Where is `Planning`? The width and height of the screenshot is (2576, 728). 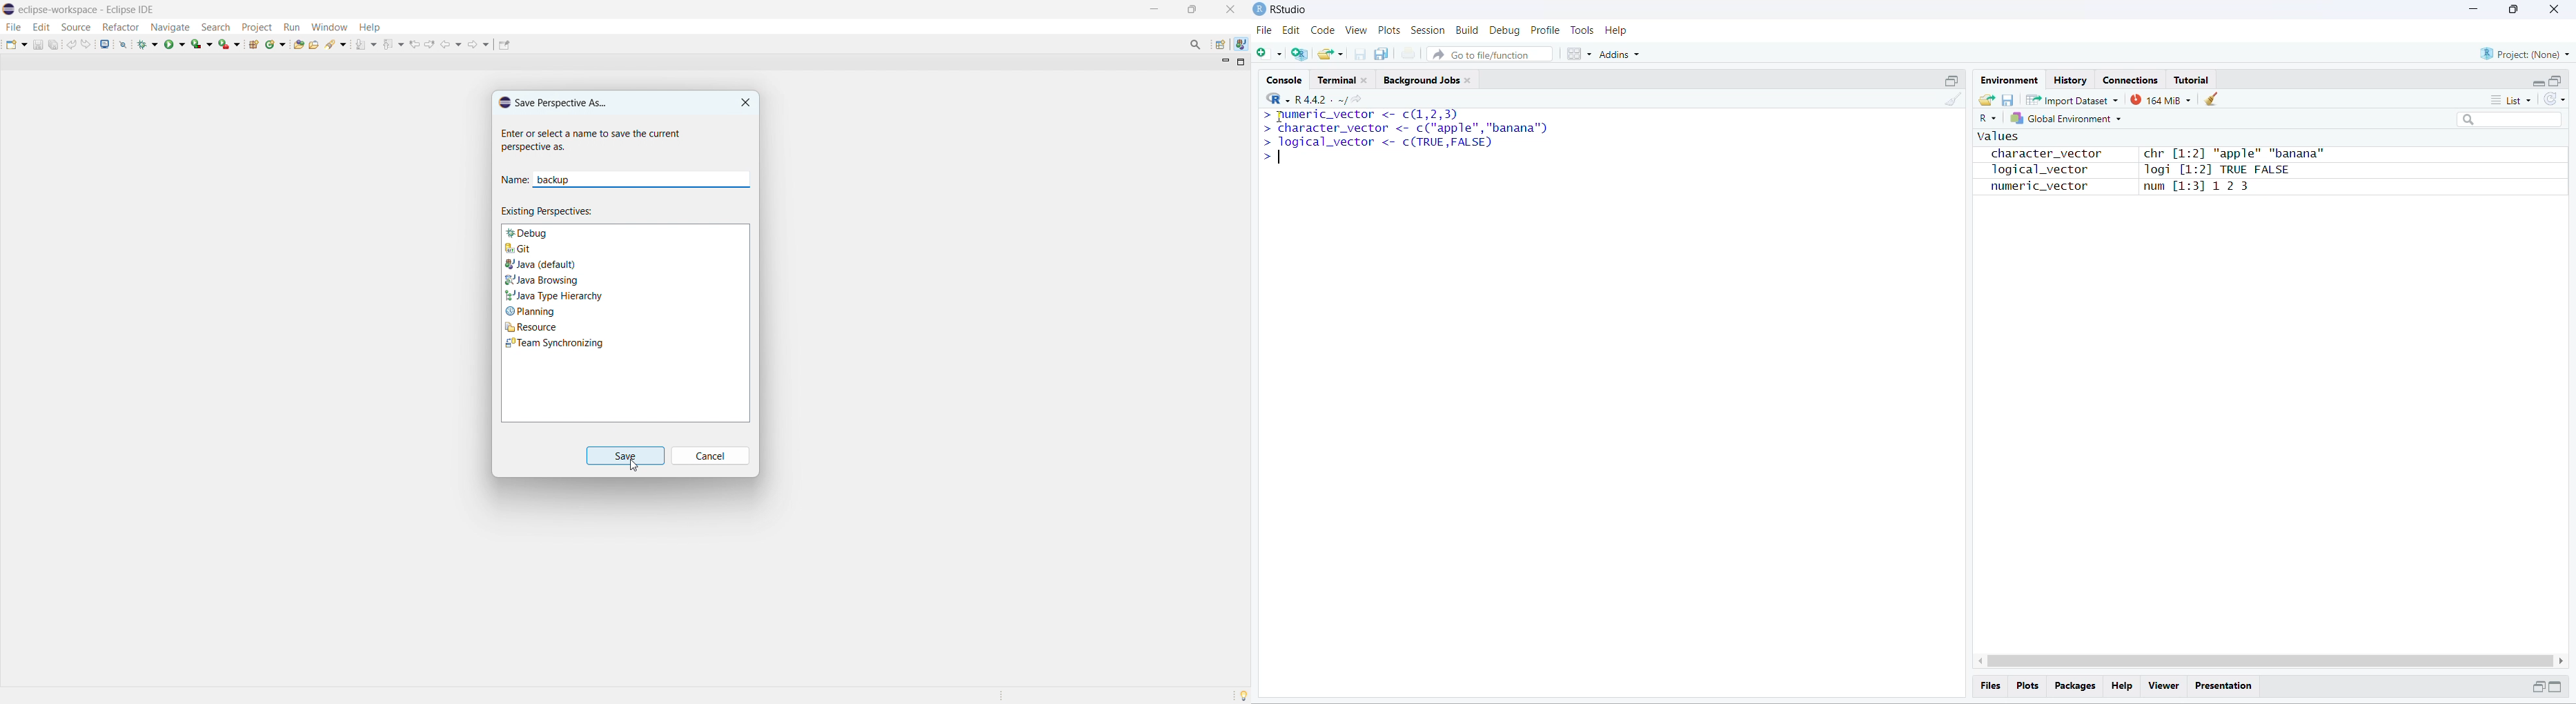 Planning is located at coordinates (626, 310).